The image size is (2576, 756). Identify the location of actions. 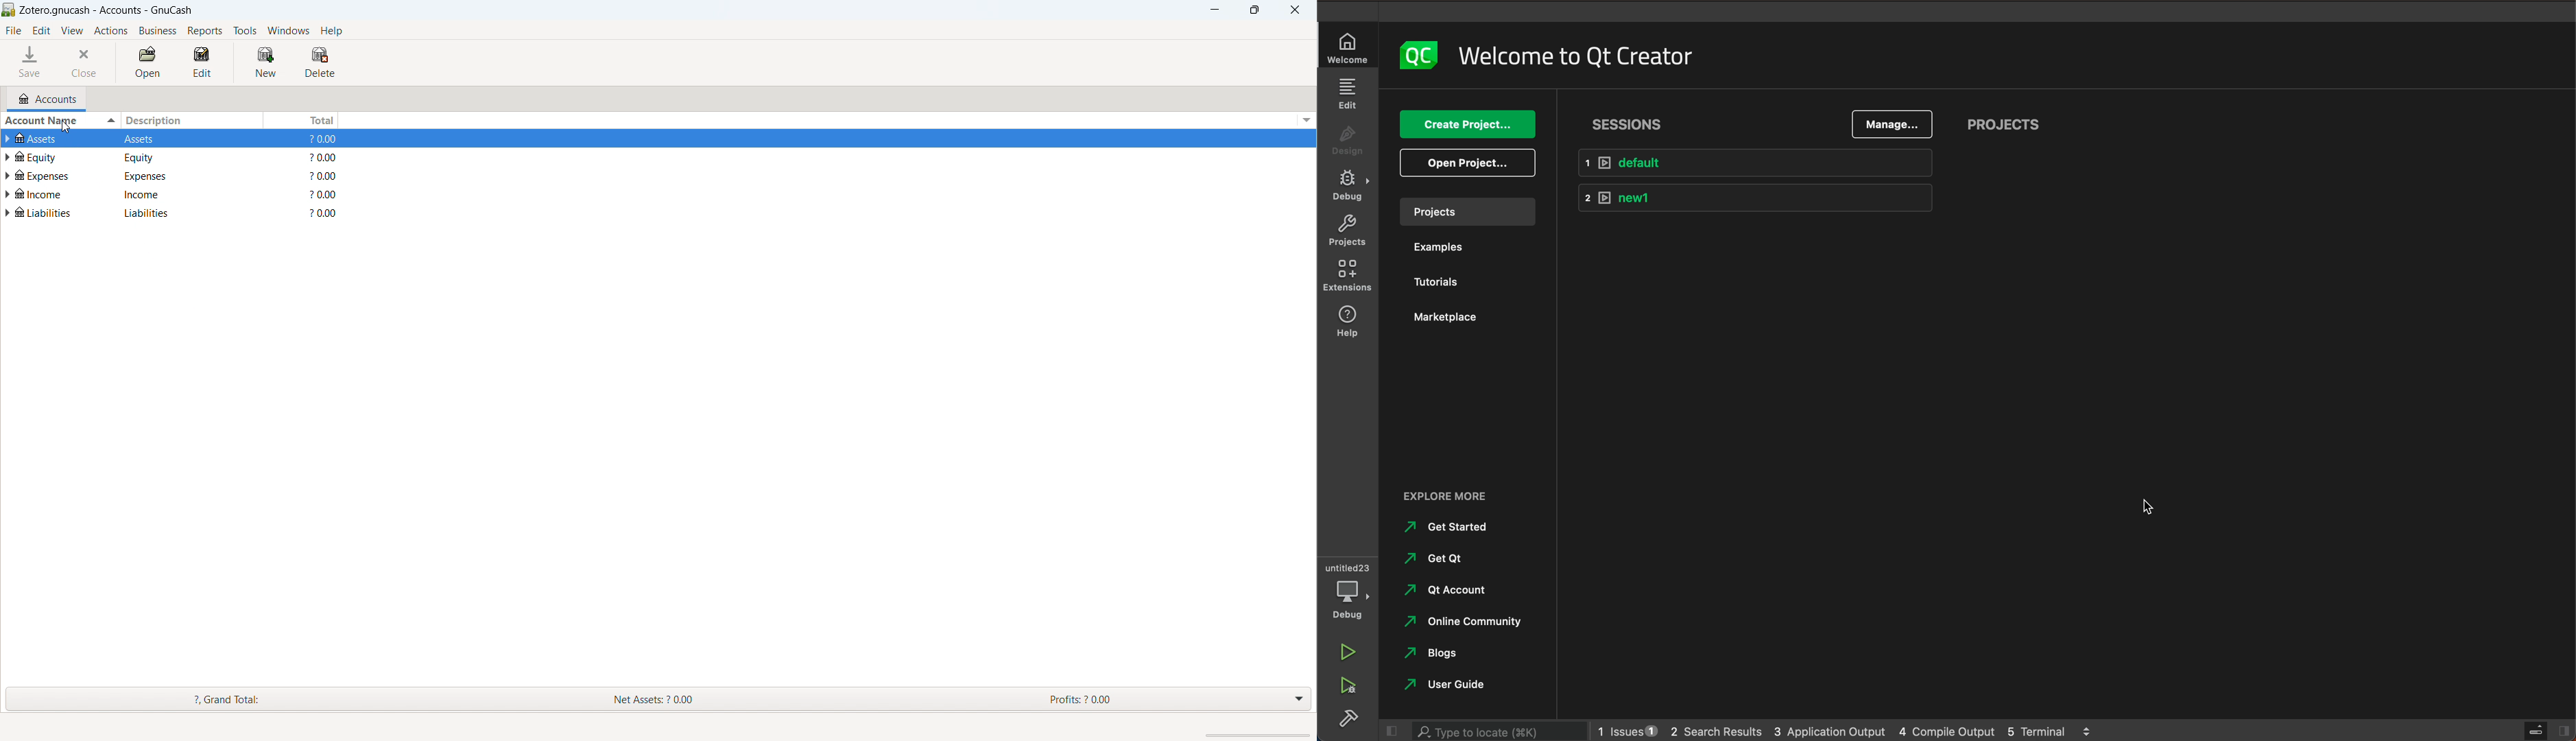
(111, 30).